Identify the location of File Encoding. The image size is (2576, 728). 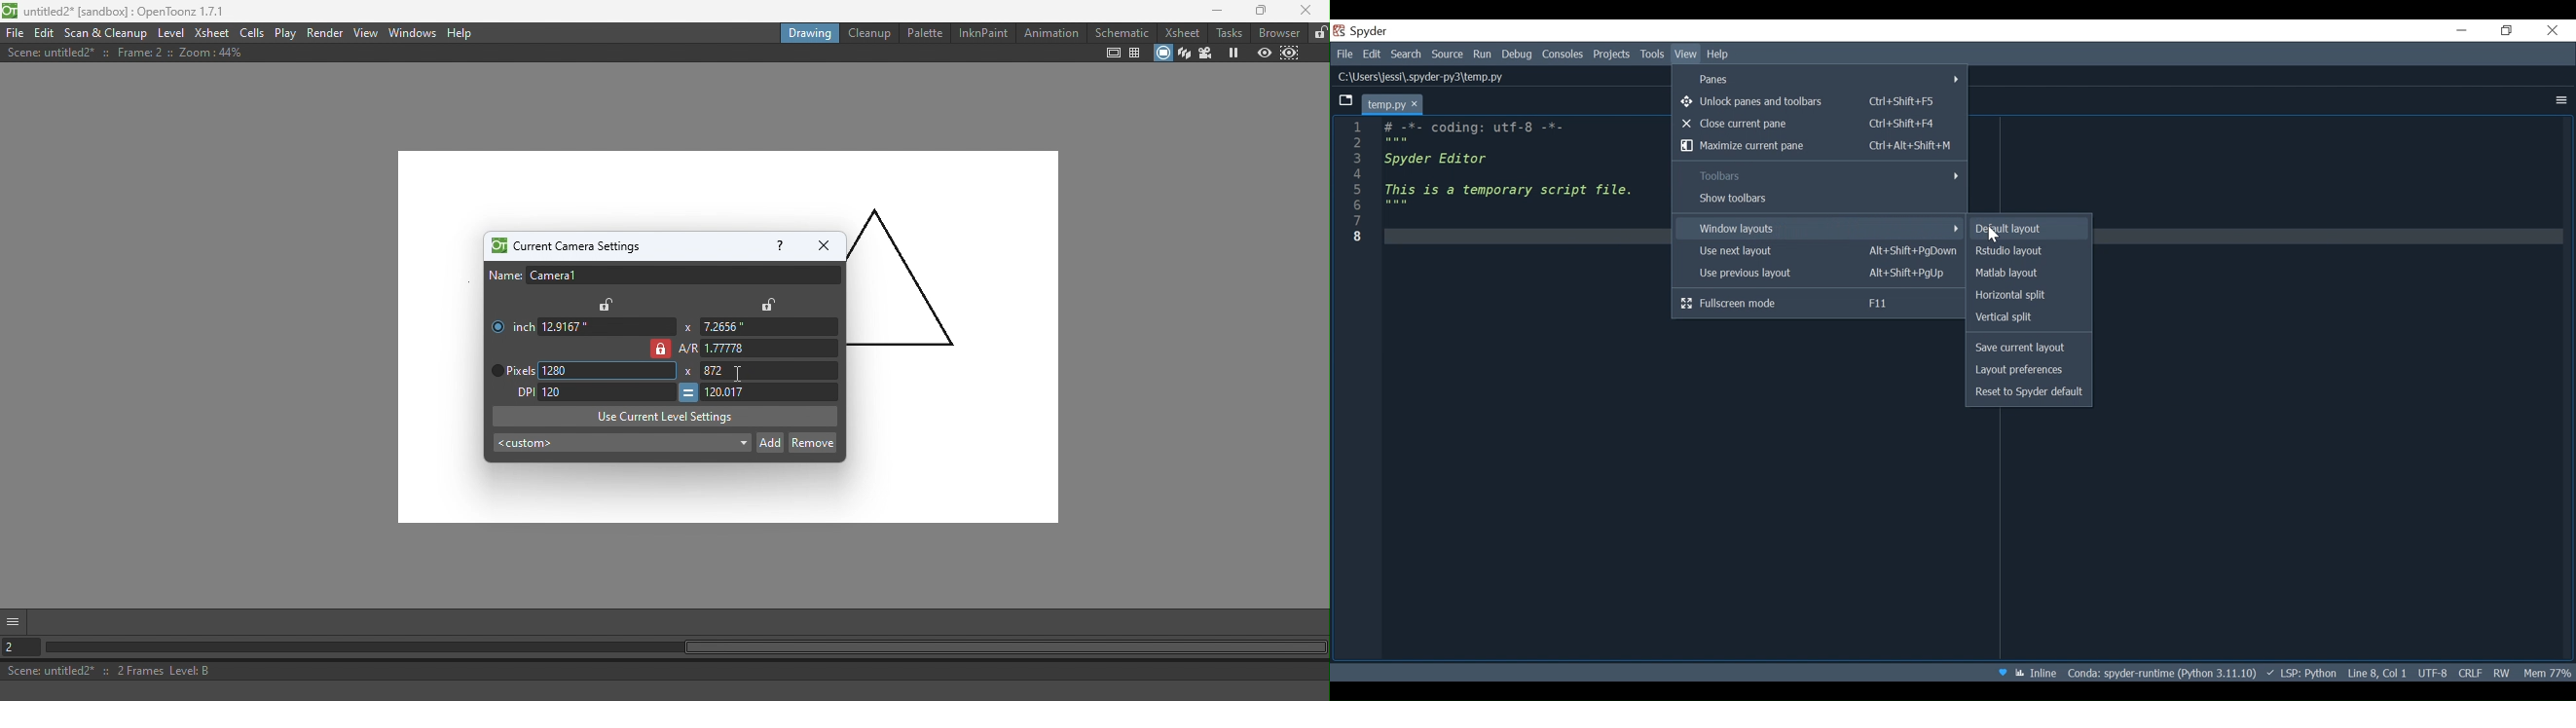
(2433, 673).